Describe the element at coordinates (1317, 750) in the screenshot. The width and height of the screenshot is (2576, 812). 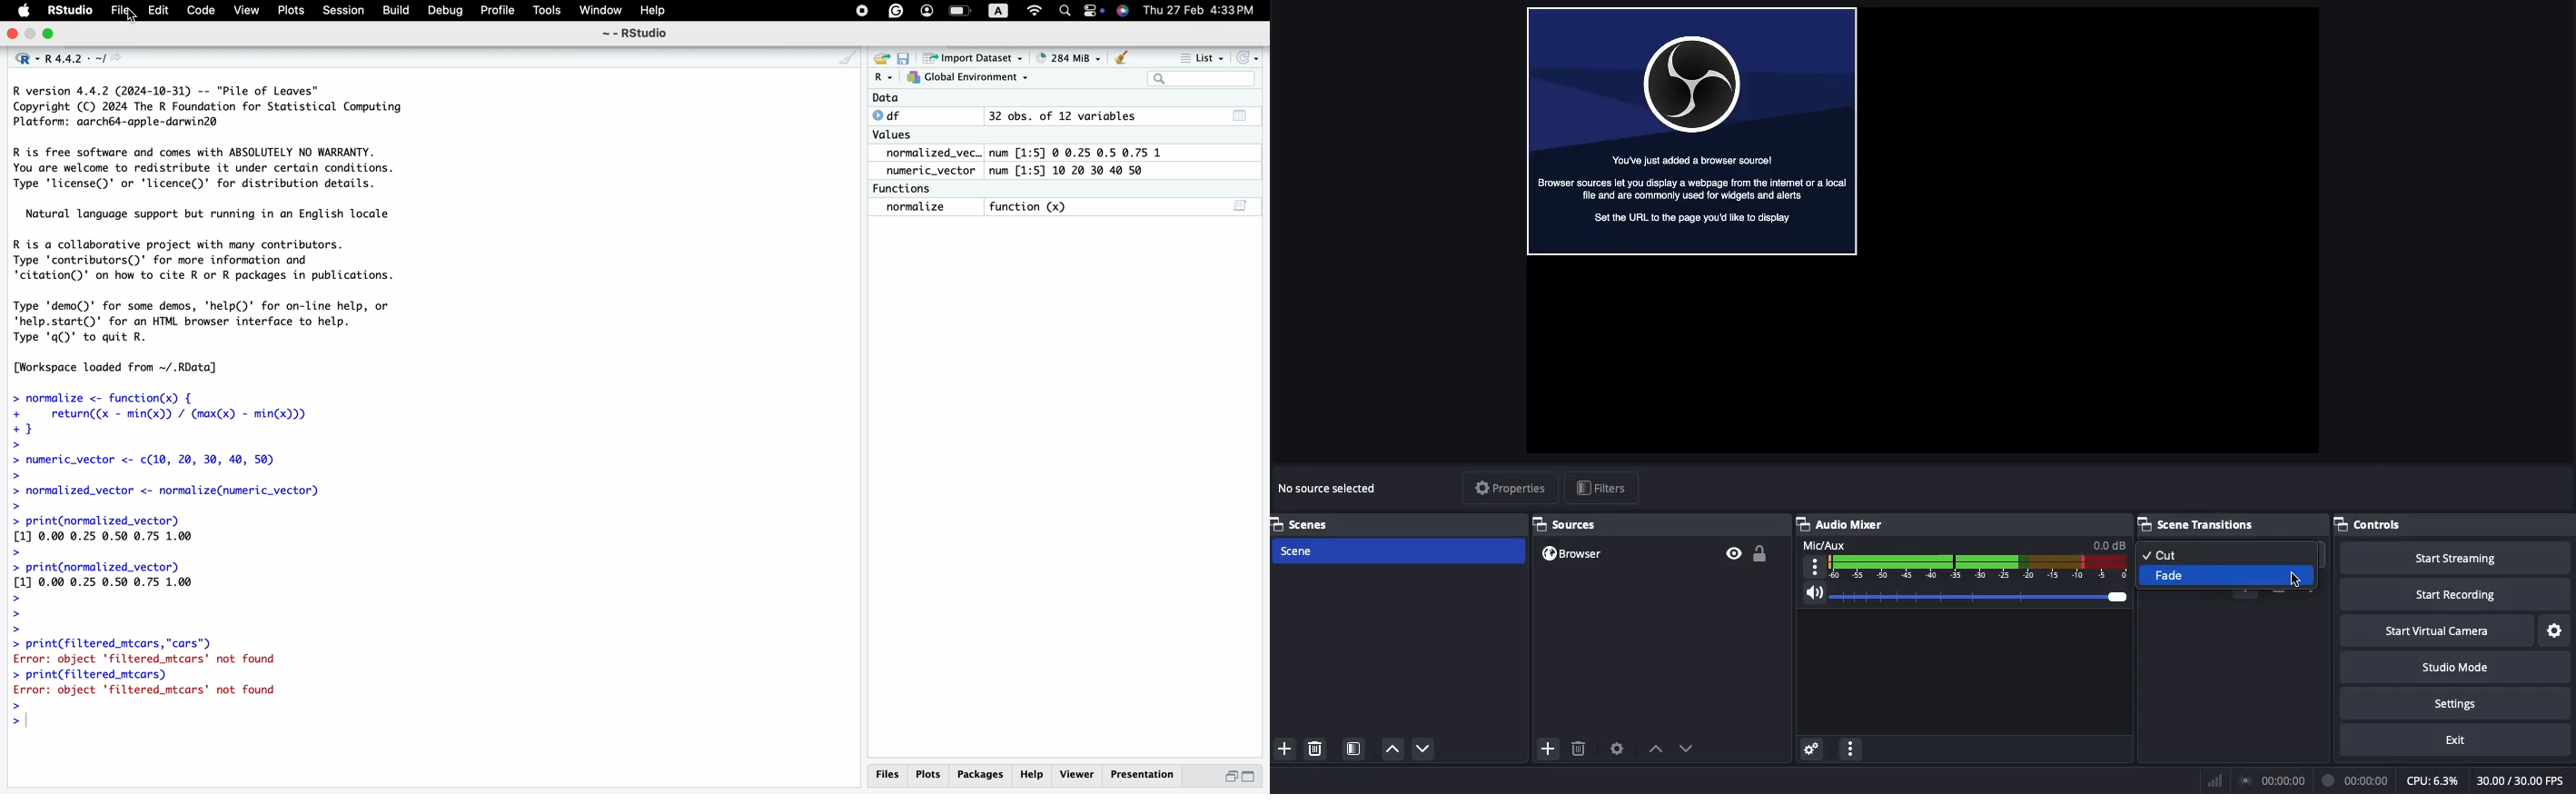
I see `Remove` at that location.